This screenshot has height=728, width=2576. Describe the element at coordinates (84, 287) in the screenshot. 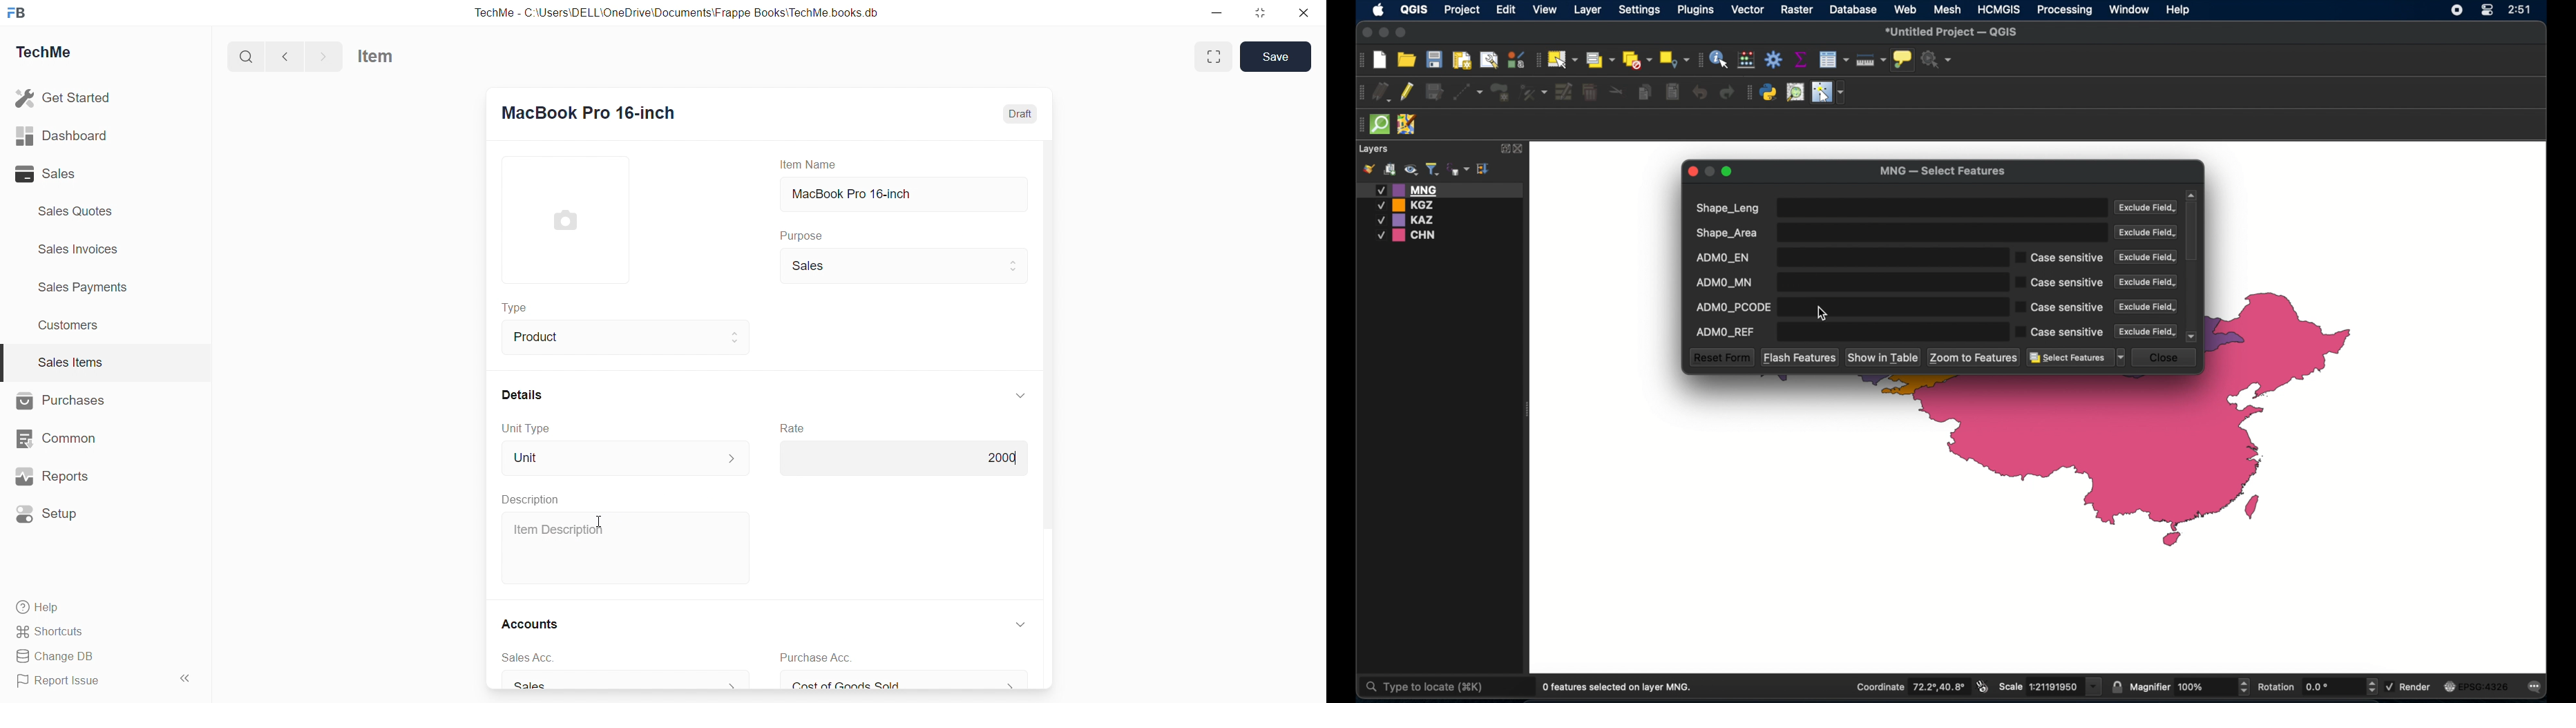

I see `Sales Payments` at that location.